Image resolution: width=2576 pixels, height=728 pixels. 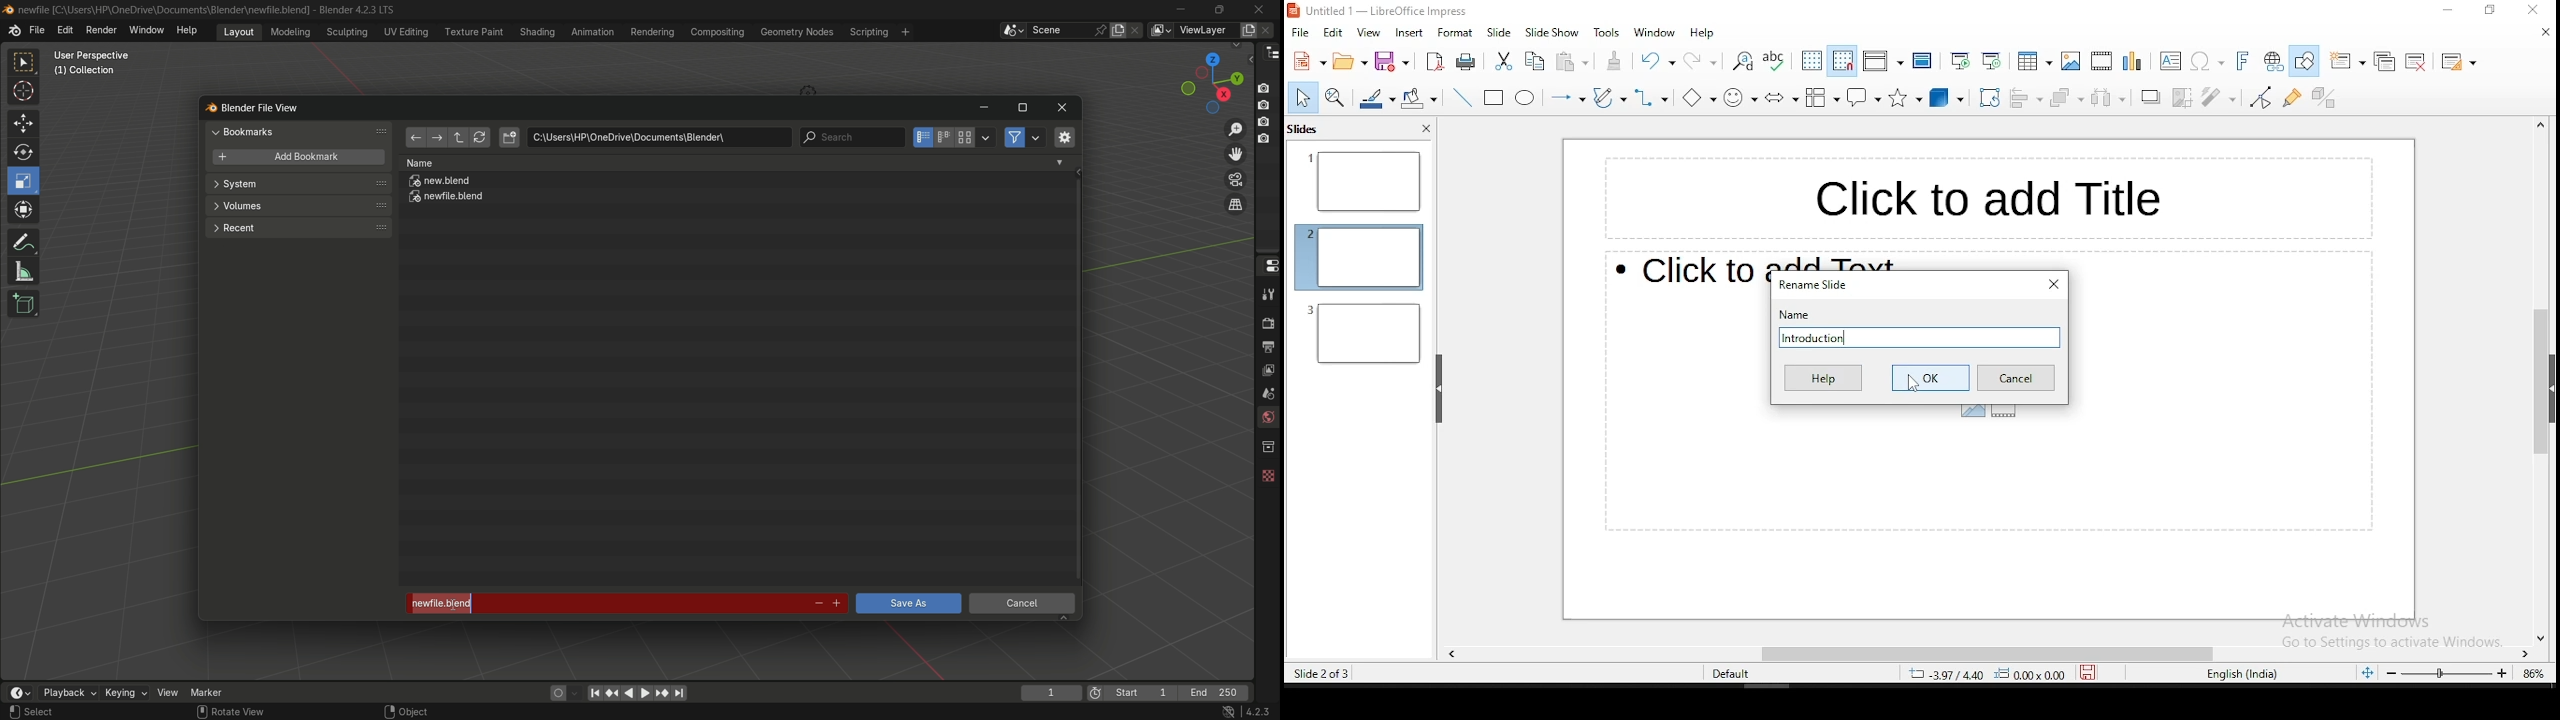 What do you see at coordinates (1235, 178) in the screenshot?
I see `toggle camera view layer` at bounding box center [1235, 178].